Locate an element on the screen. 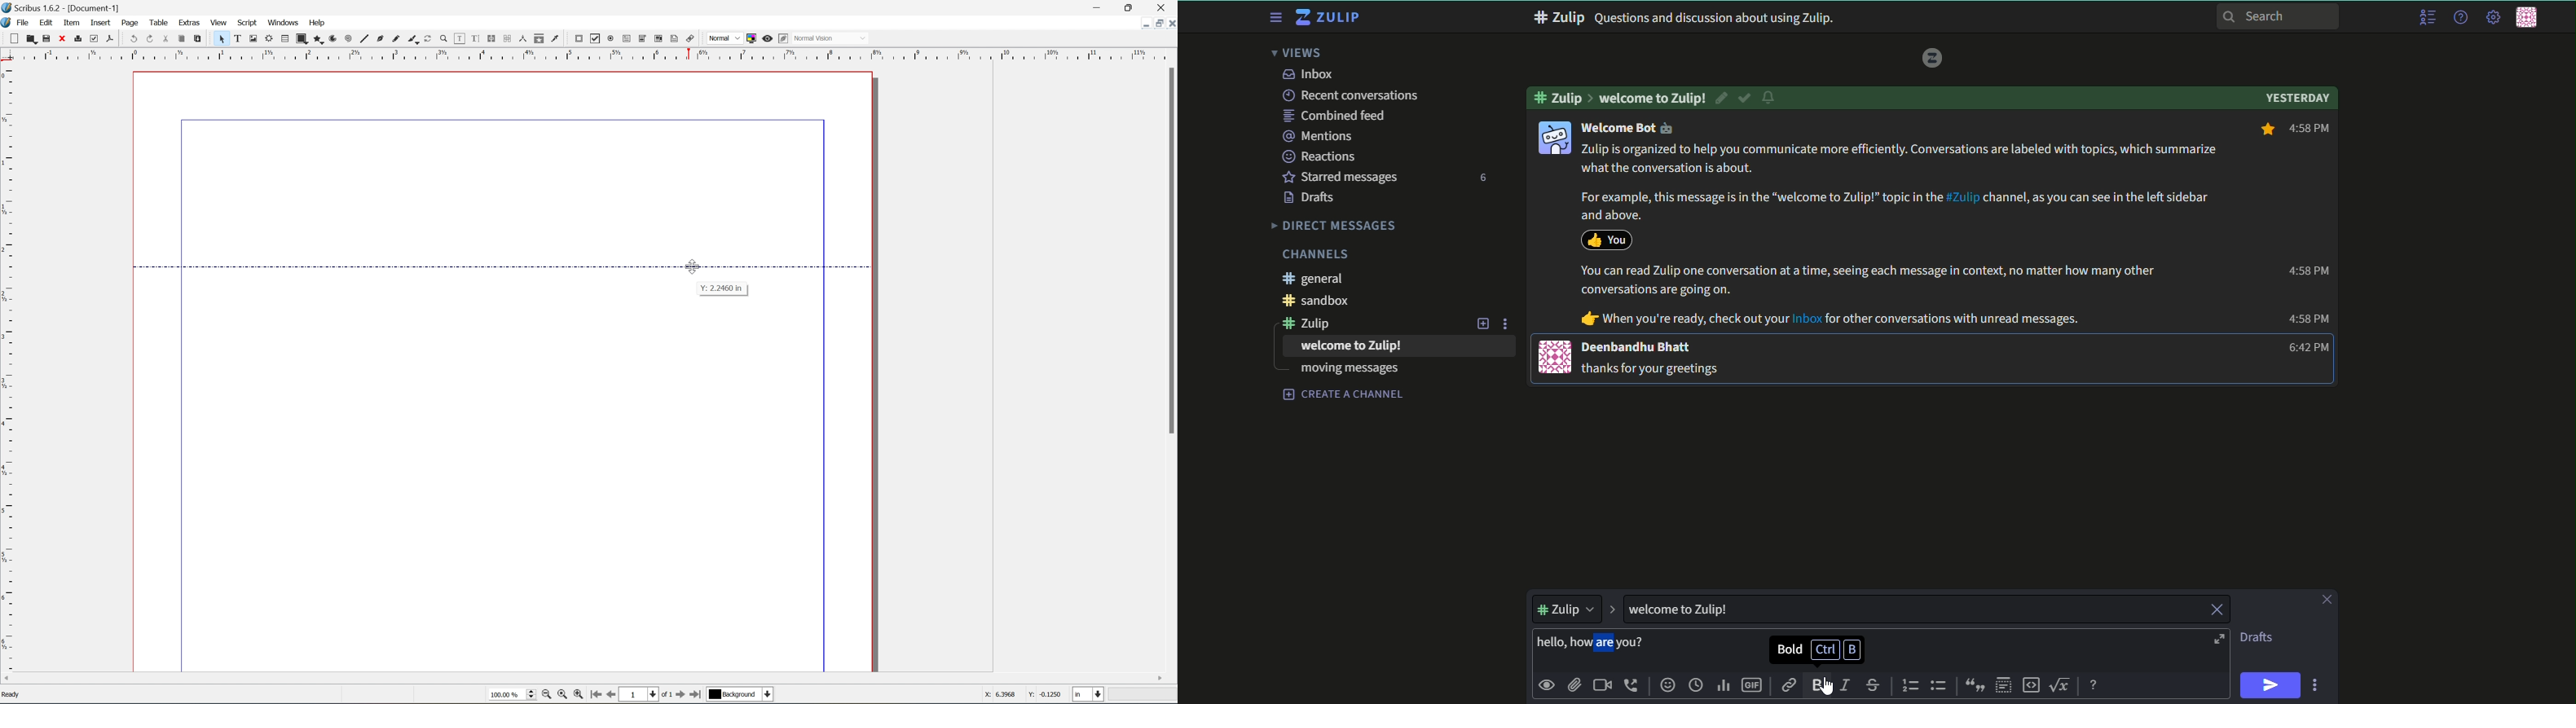  4:58 PM is located at coordinates (2295, 130).